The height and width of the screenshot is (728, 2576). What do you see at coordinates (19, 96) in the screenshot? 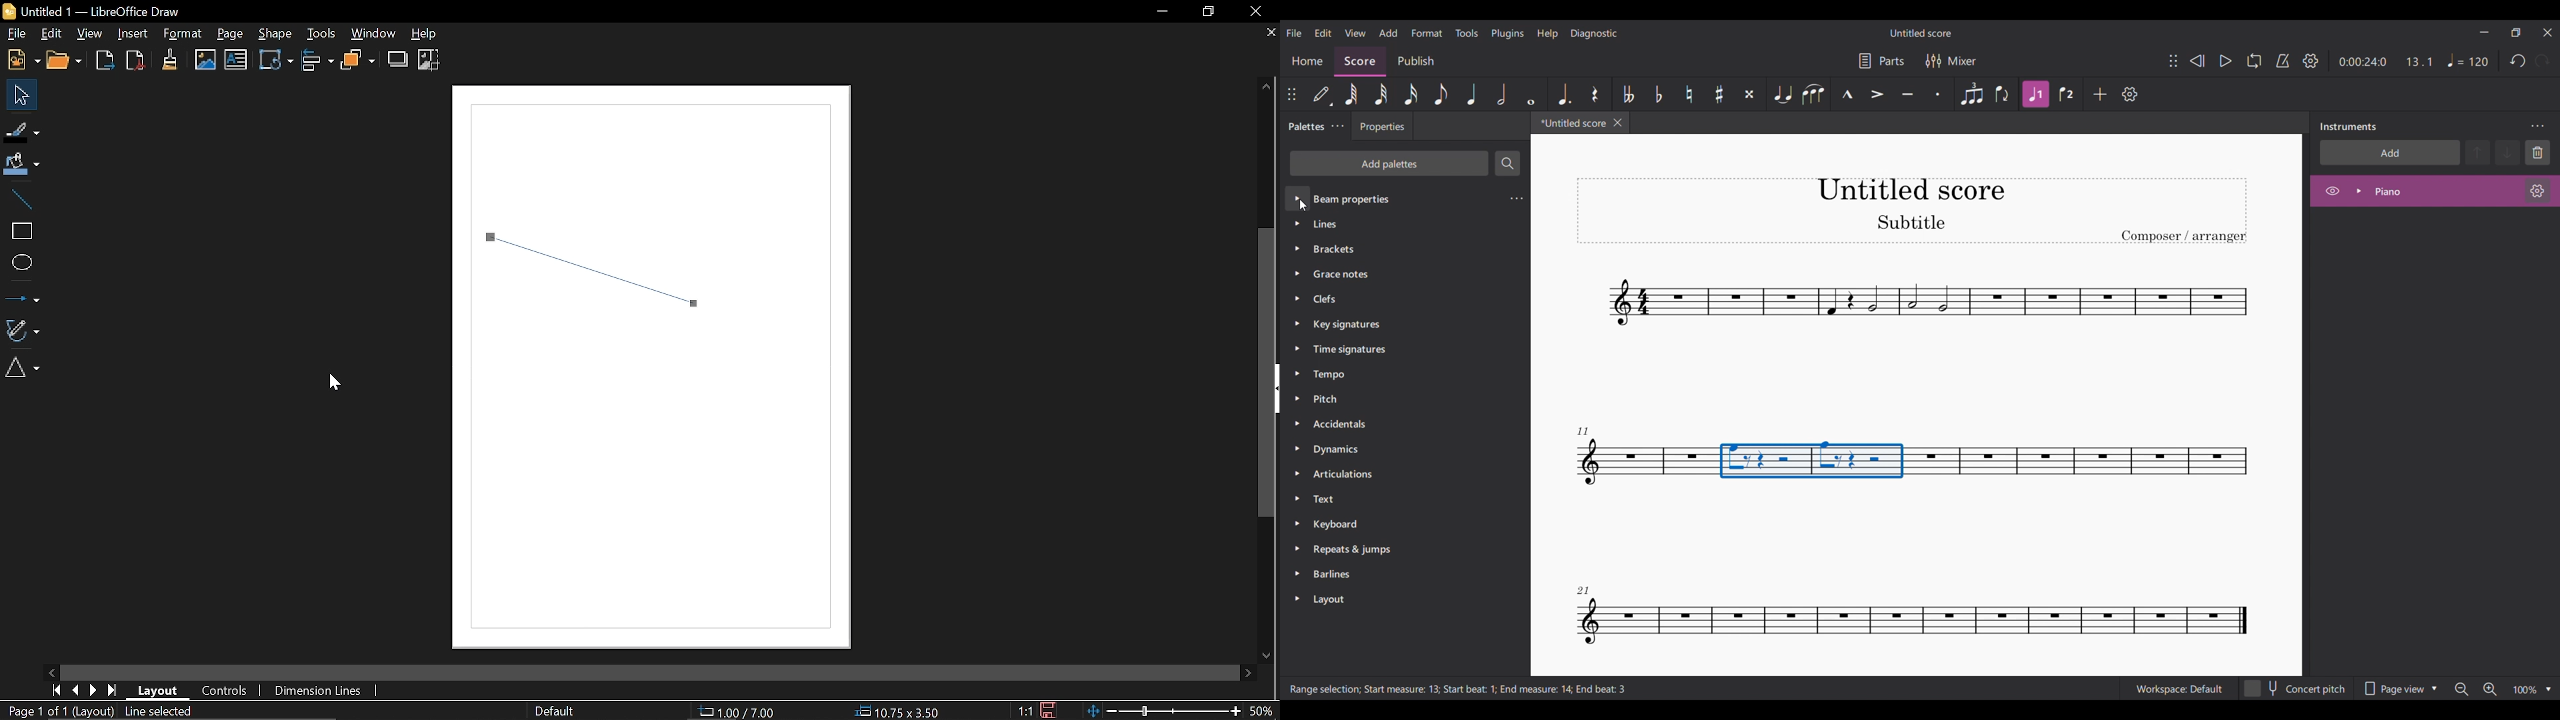
I see `Select` at bounding box center [19, 96].